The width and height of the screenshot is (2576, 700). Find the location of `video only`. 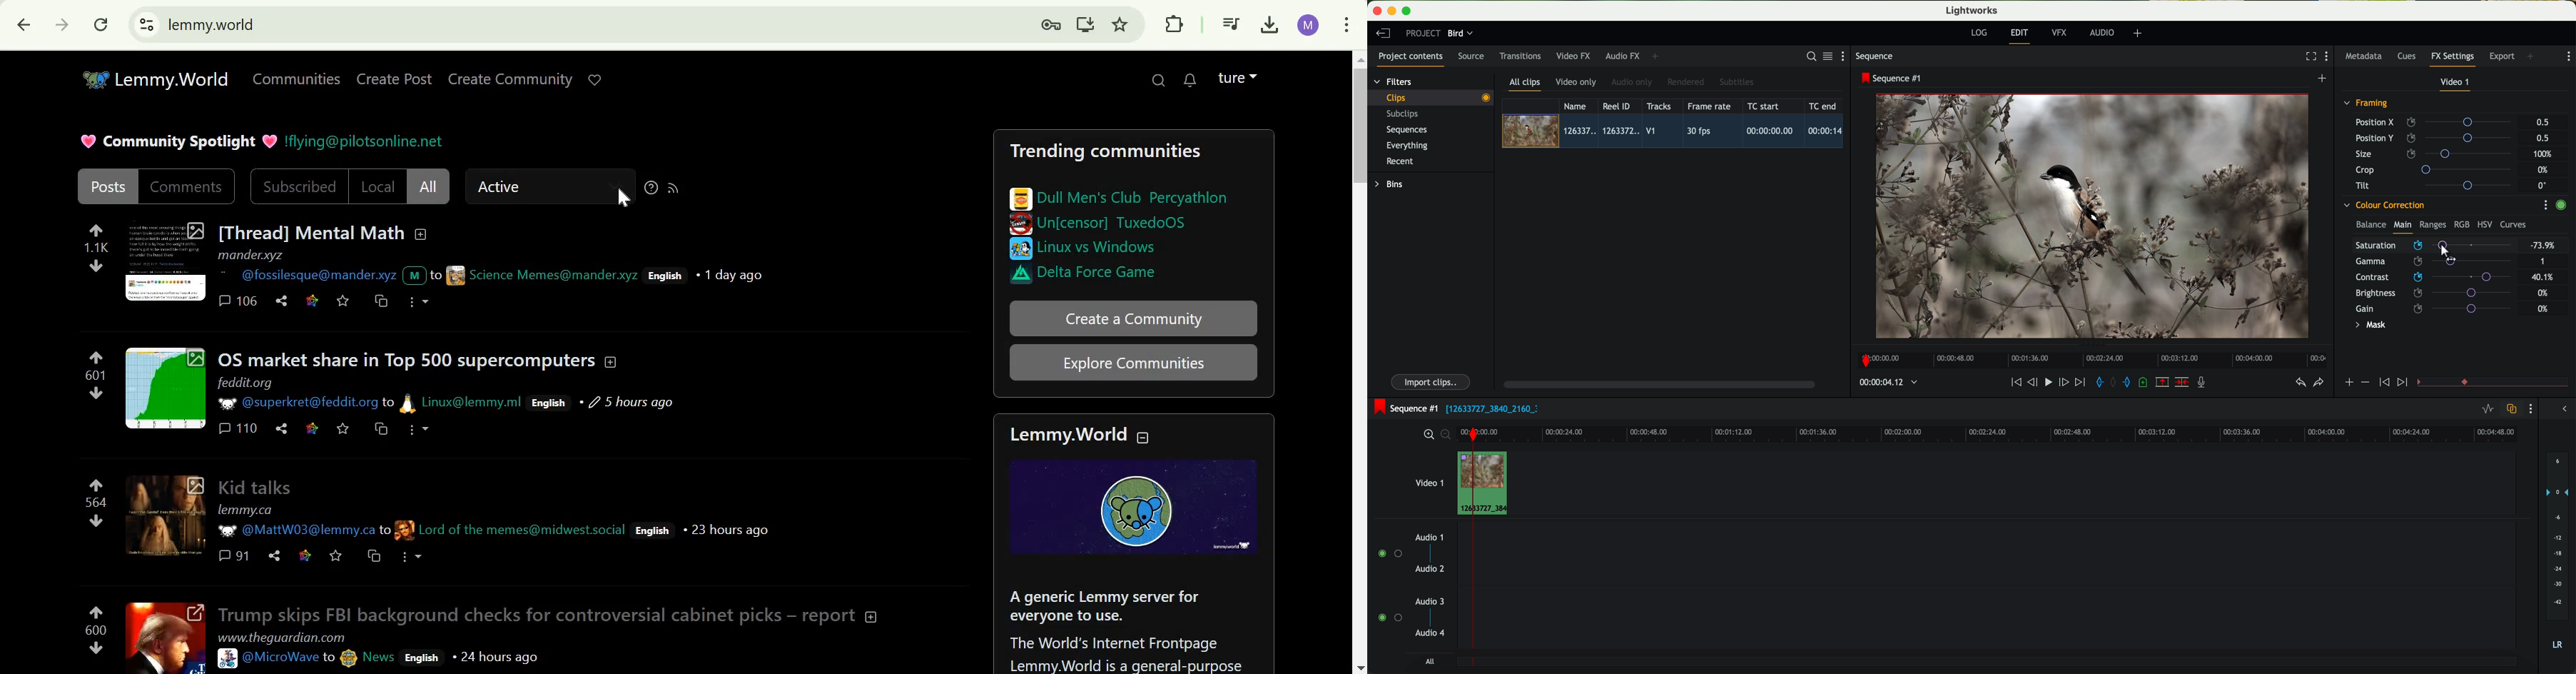

video only is located at coordinates (1576, 82).